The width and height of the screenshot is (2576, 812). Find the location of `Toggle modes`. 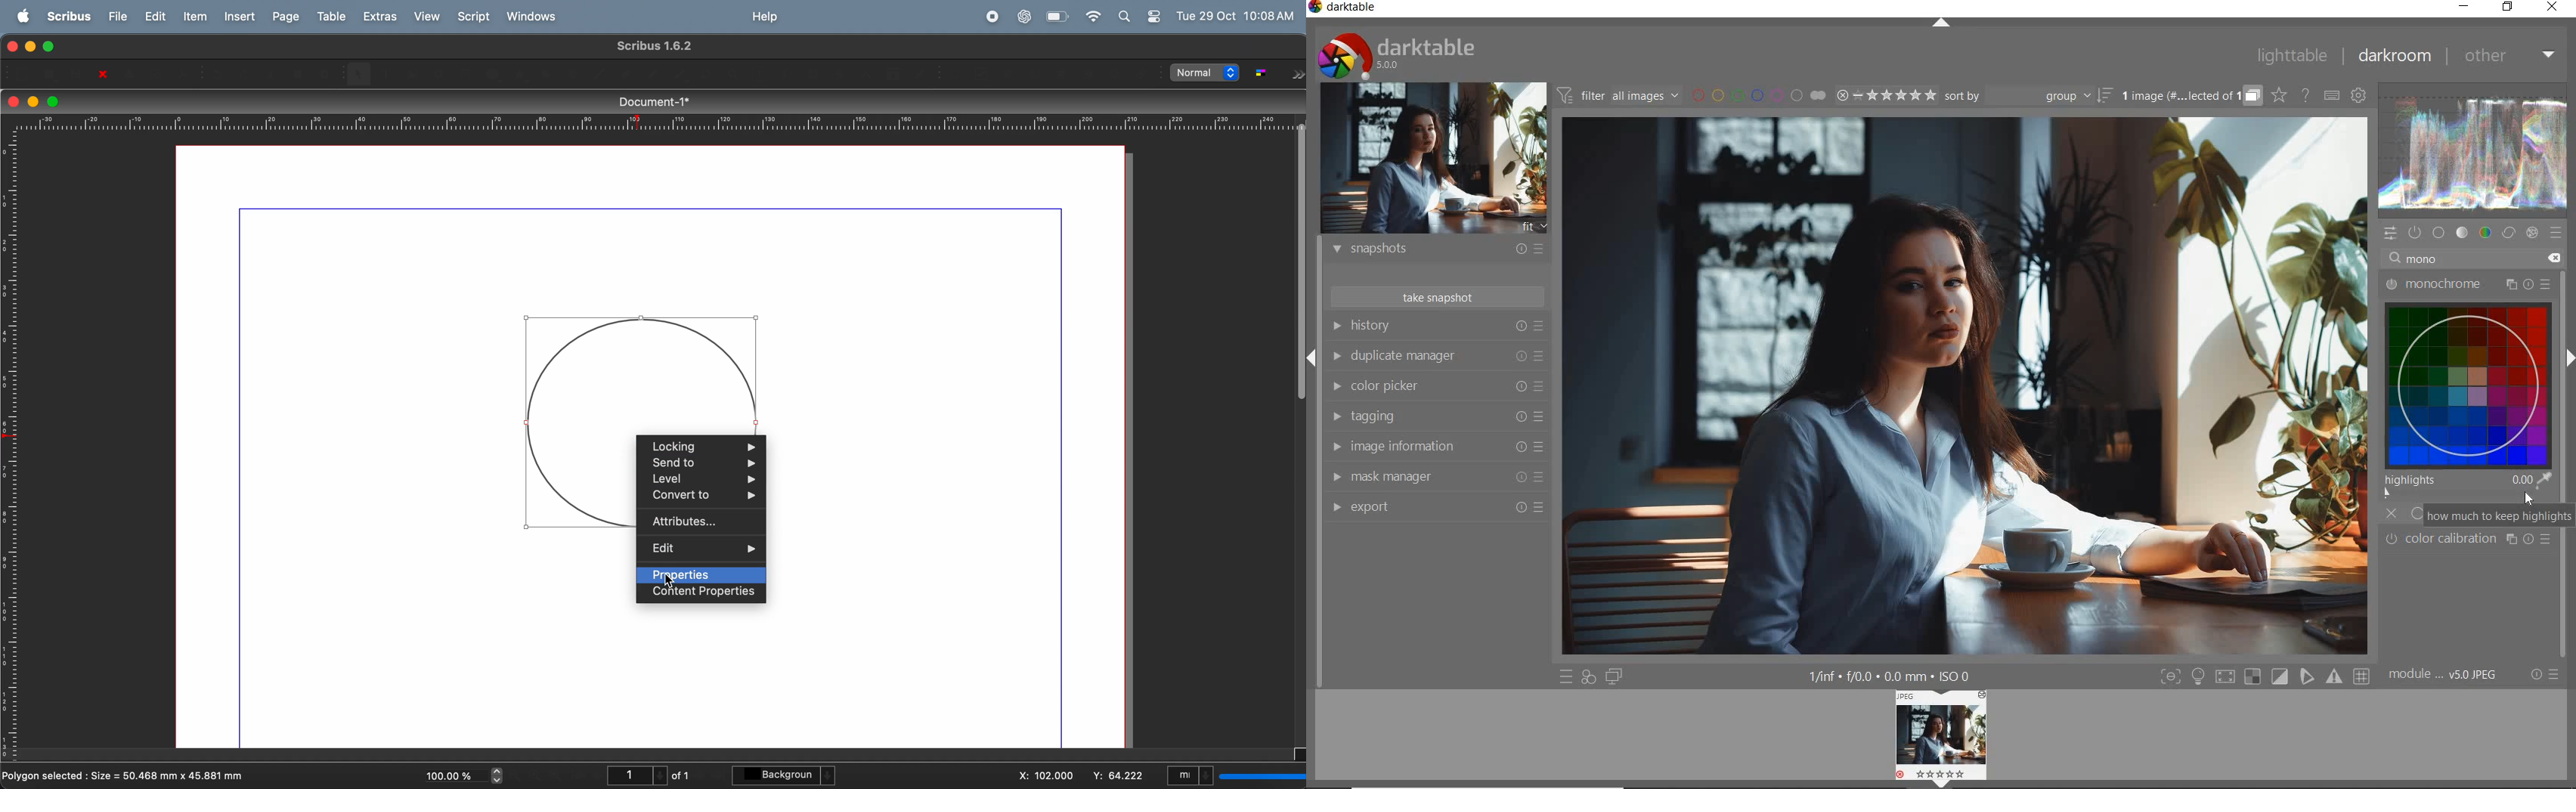

Toggle modes is located at coordinates (2265, 676).